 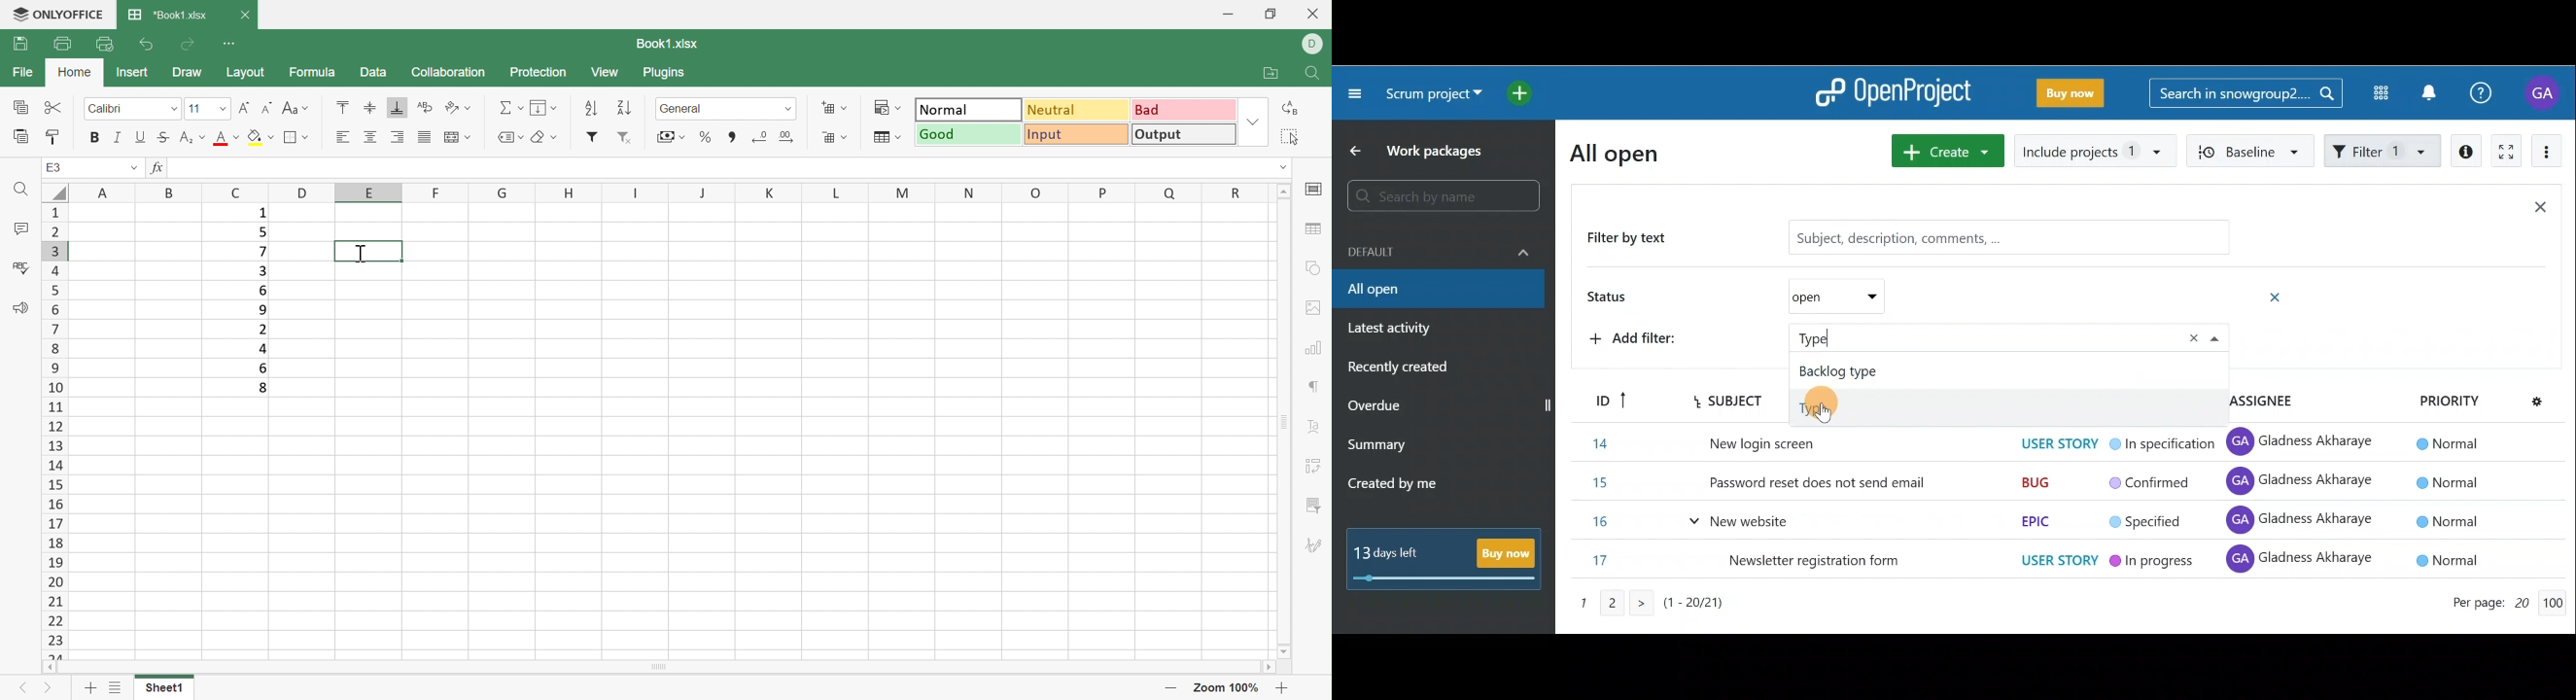 What do you see at coordinates (166, 138) in the screenshot?
I see `Strikethrough` at bounding box center [166, 138].